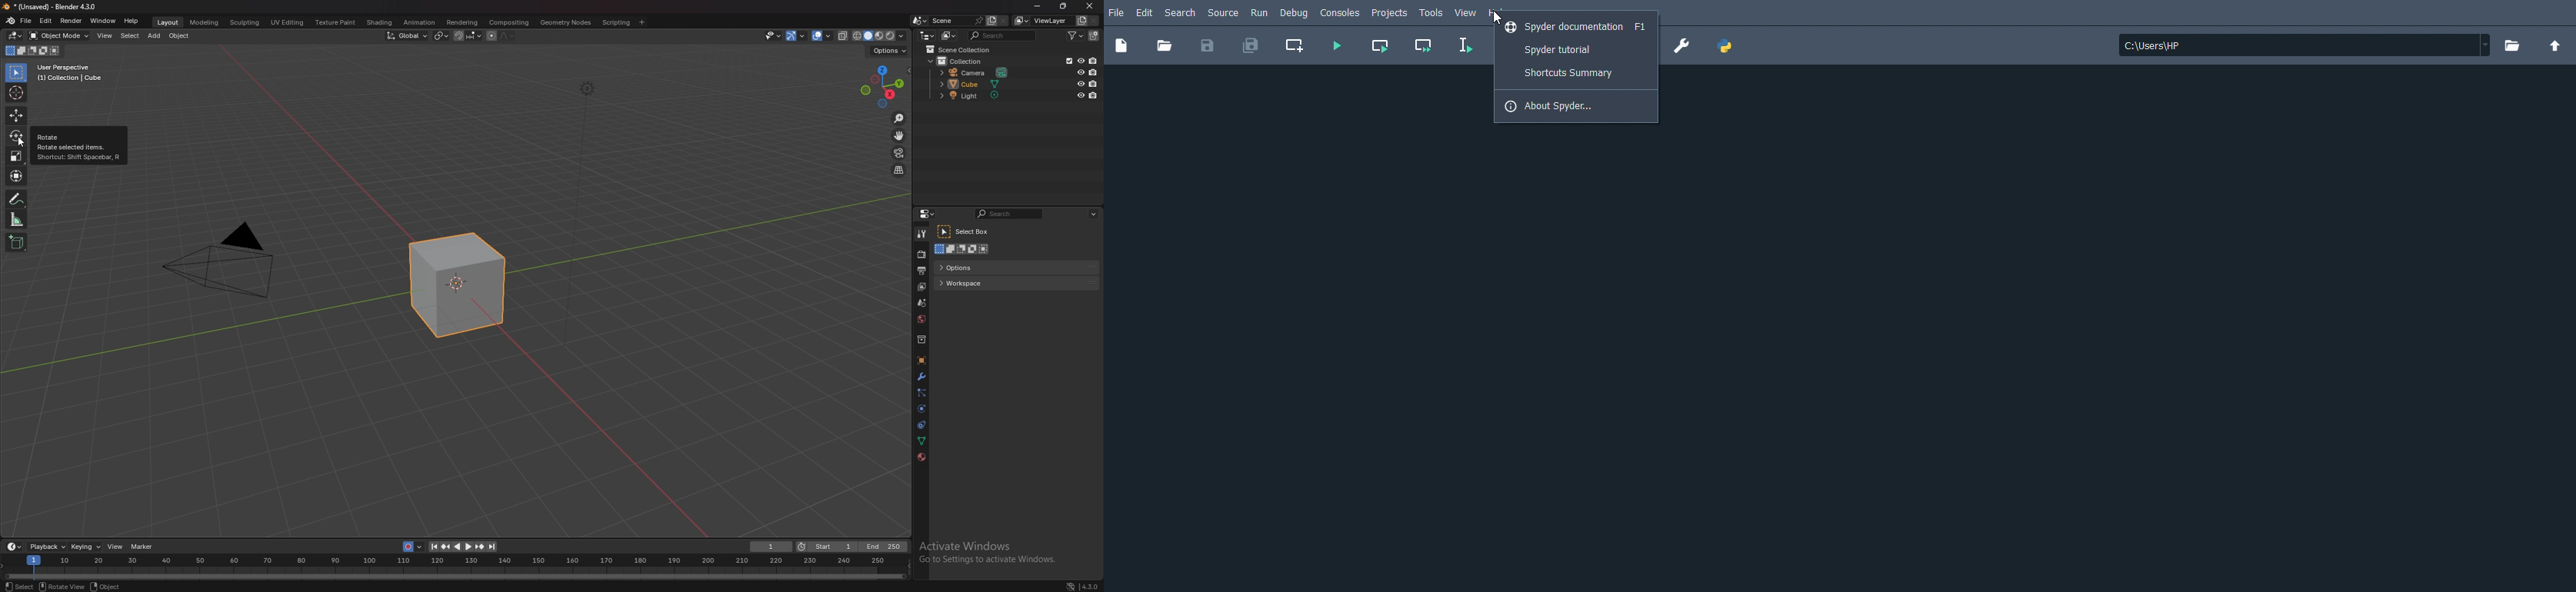  I want to click on transform, so click(17, 176).